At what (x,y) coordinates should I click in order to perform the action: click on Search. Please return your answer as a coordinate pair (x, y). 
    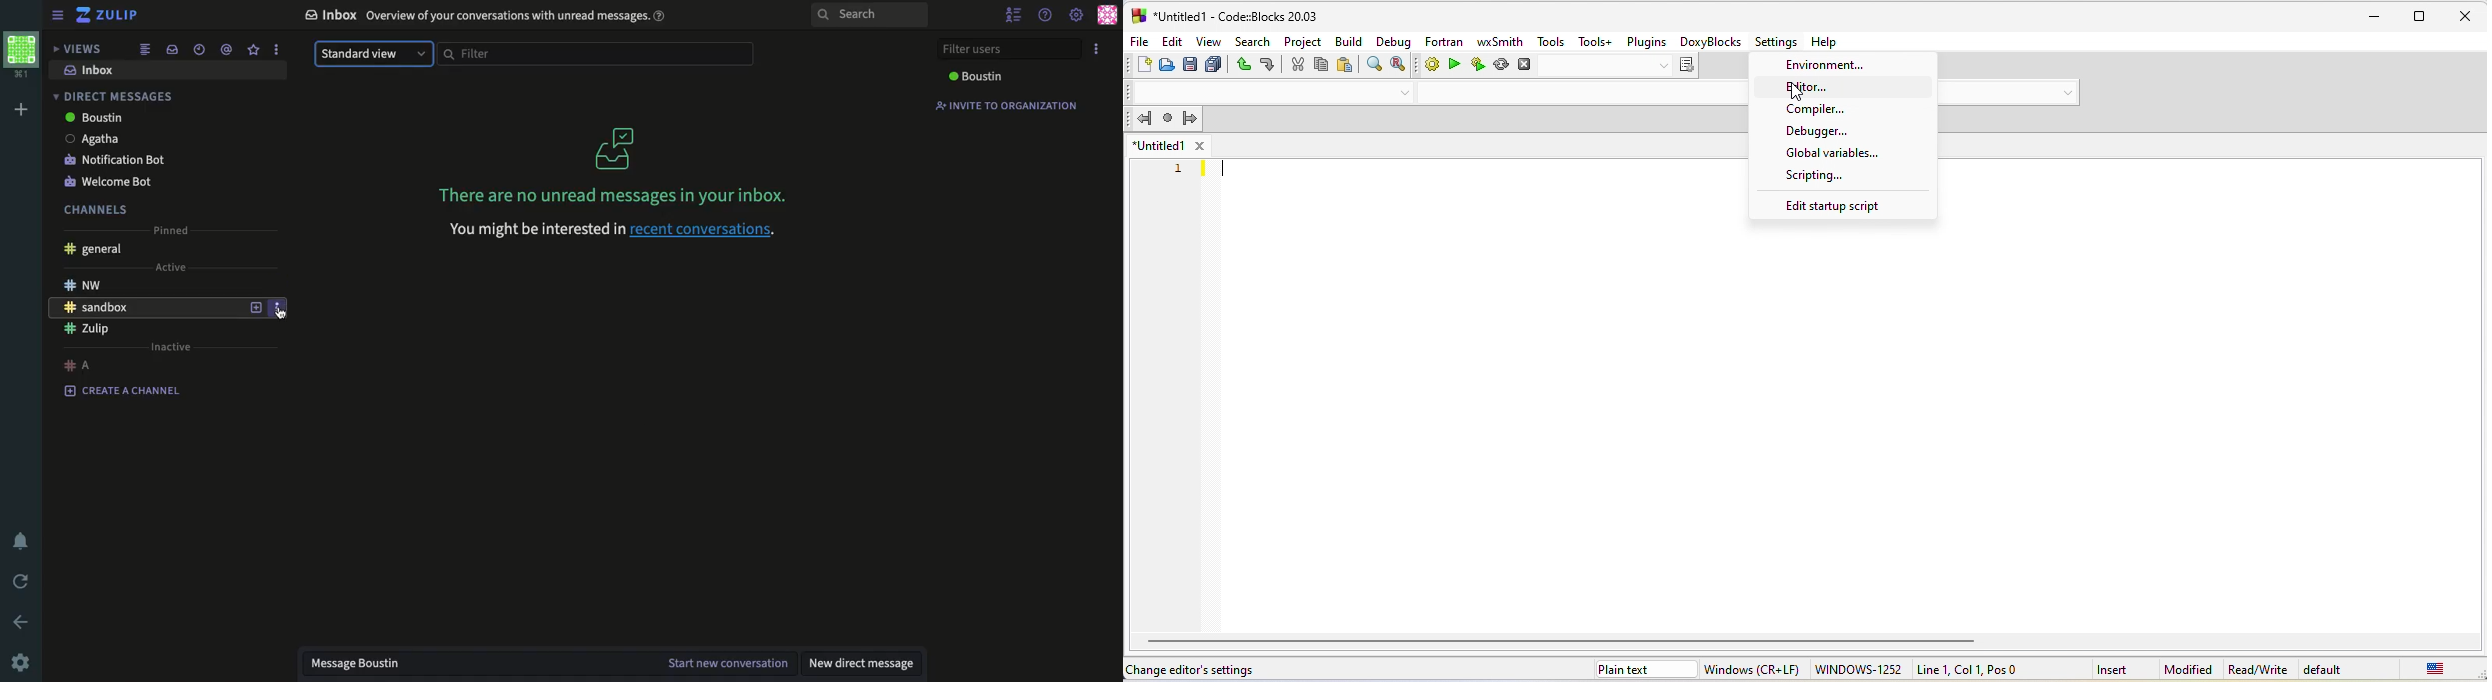
    Looking at the image, I should click on (870, 15).